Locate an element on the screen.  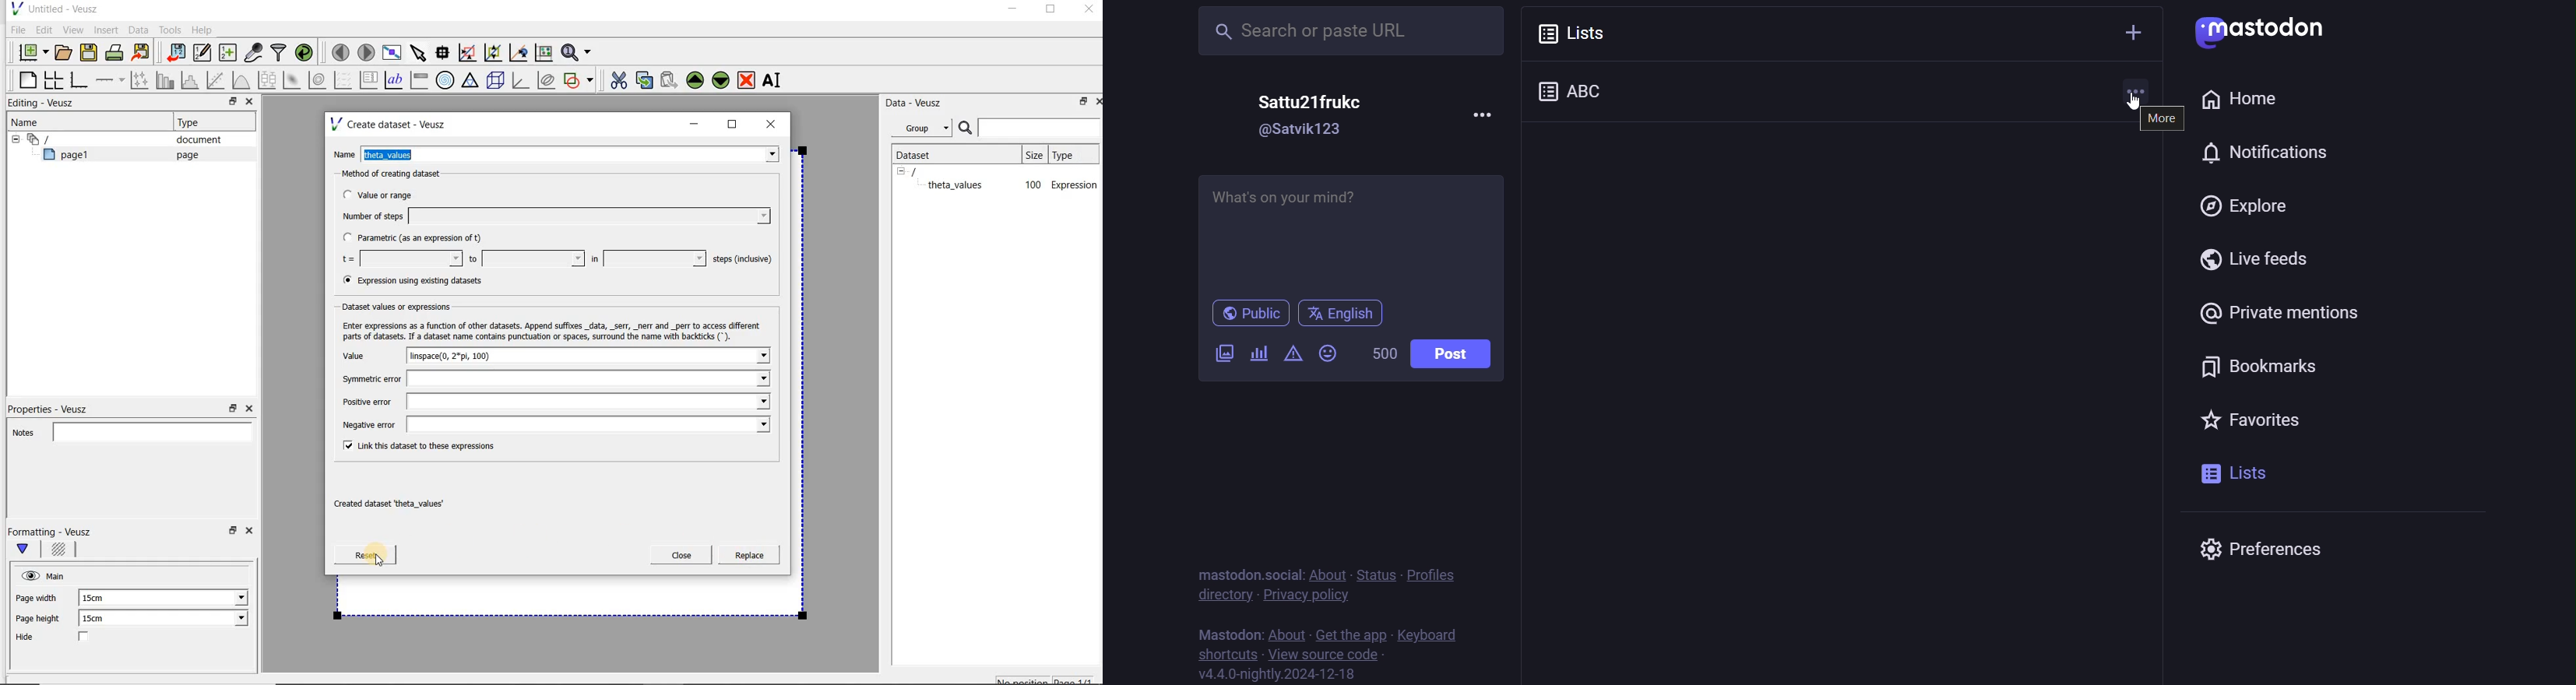
(® Expression using existing datasets is located at coordinates (422, 281).